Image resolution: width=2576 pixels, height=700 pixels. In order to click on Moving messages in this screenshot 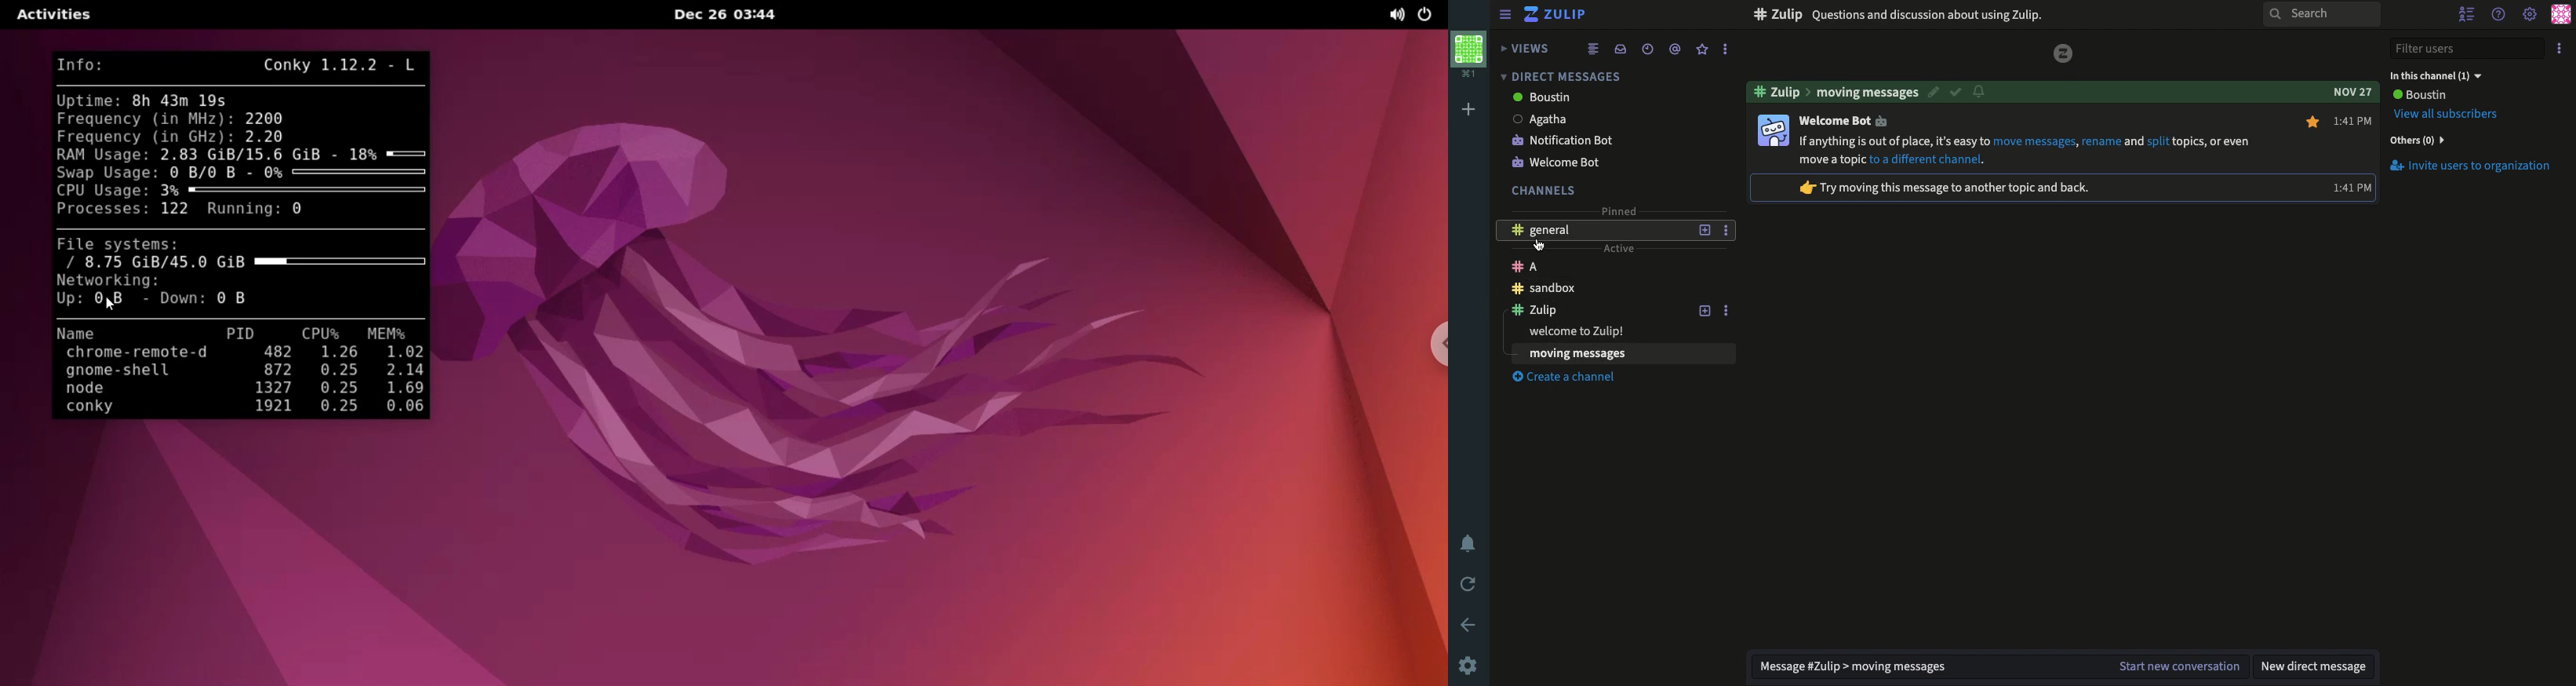, I will do `click(1612, 353)`.